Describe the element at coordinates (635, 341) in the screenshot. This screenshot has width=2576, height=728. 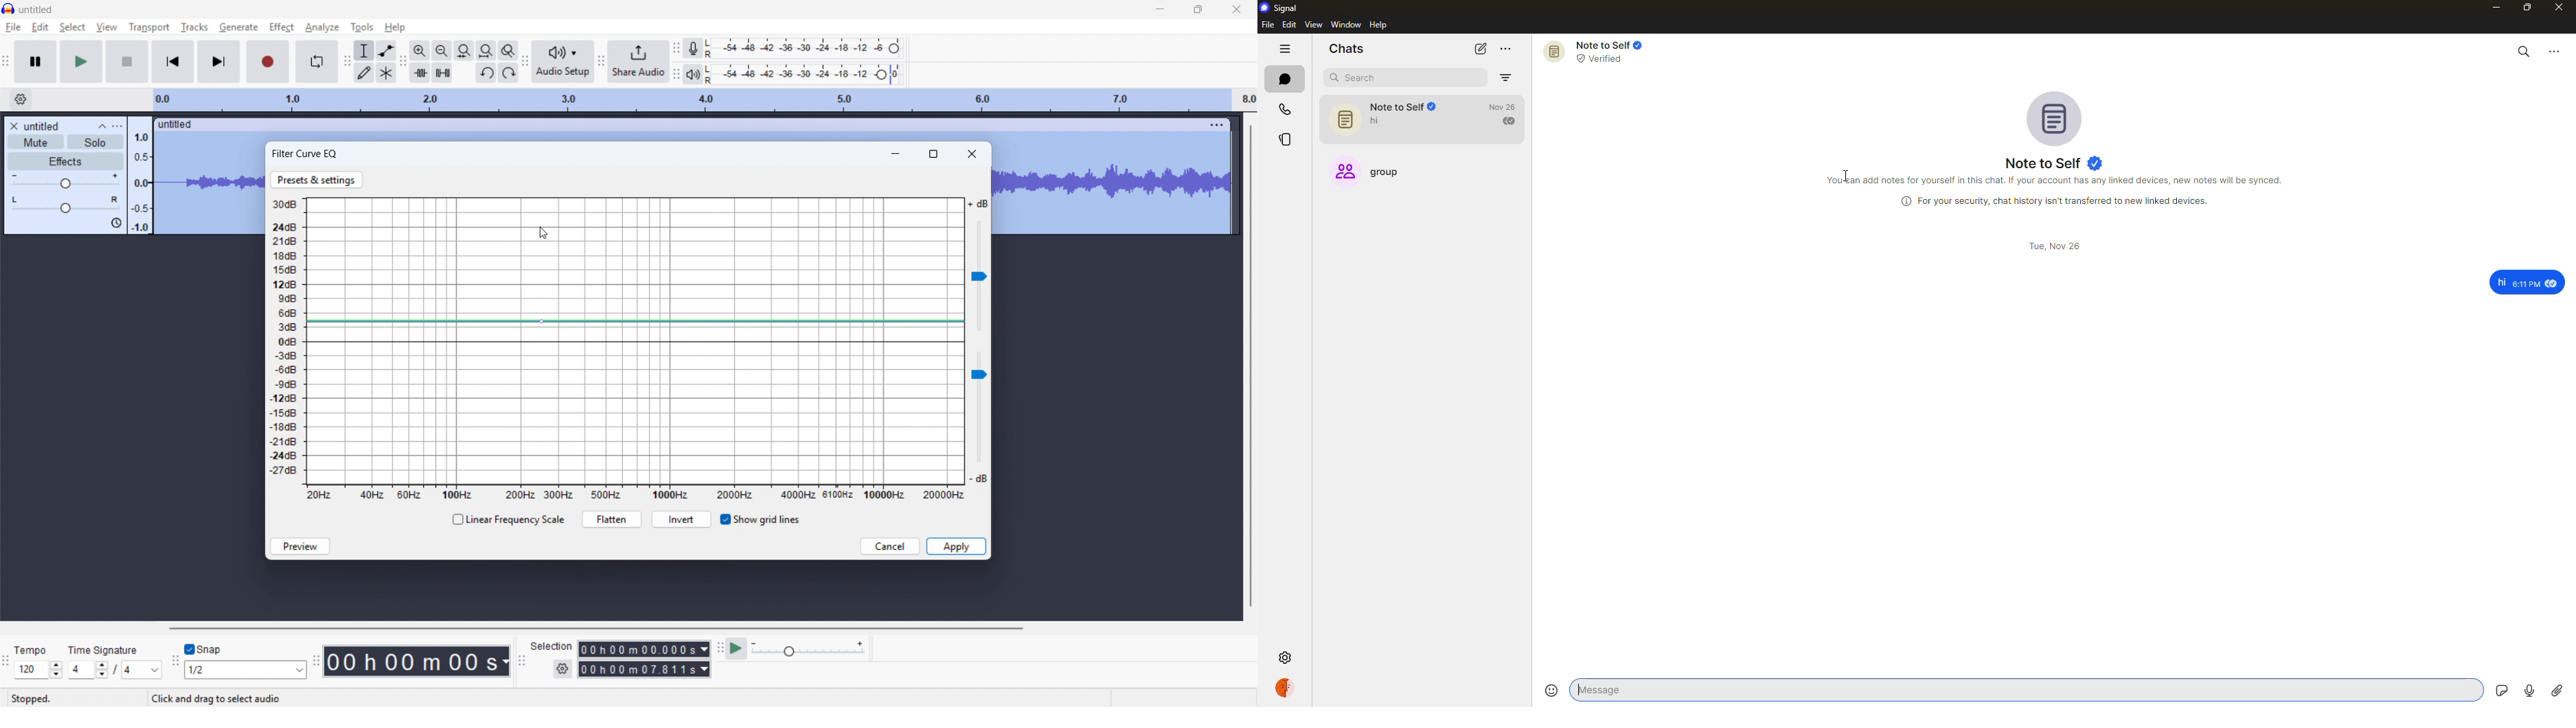
I see `equaliser curve ` at that location.